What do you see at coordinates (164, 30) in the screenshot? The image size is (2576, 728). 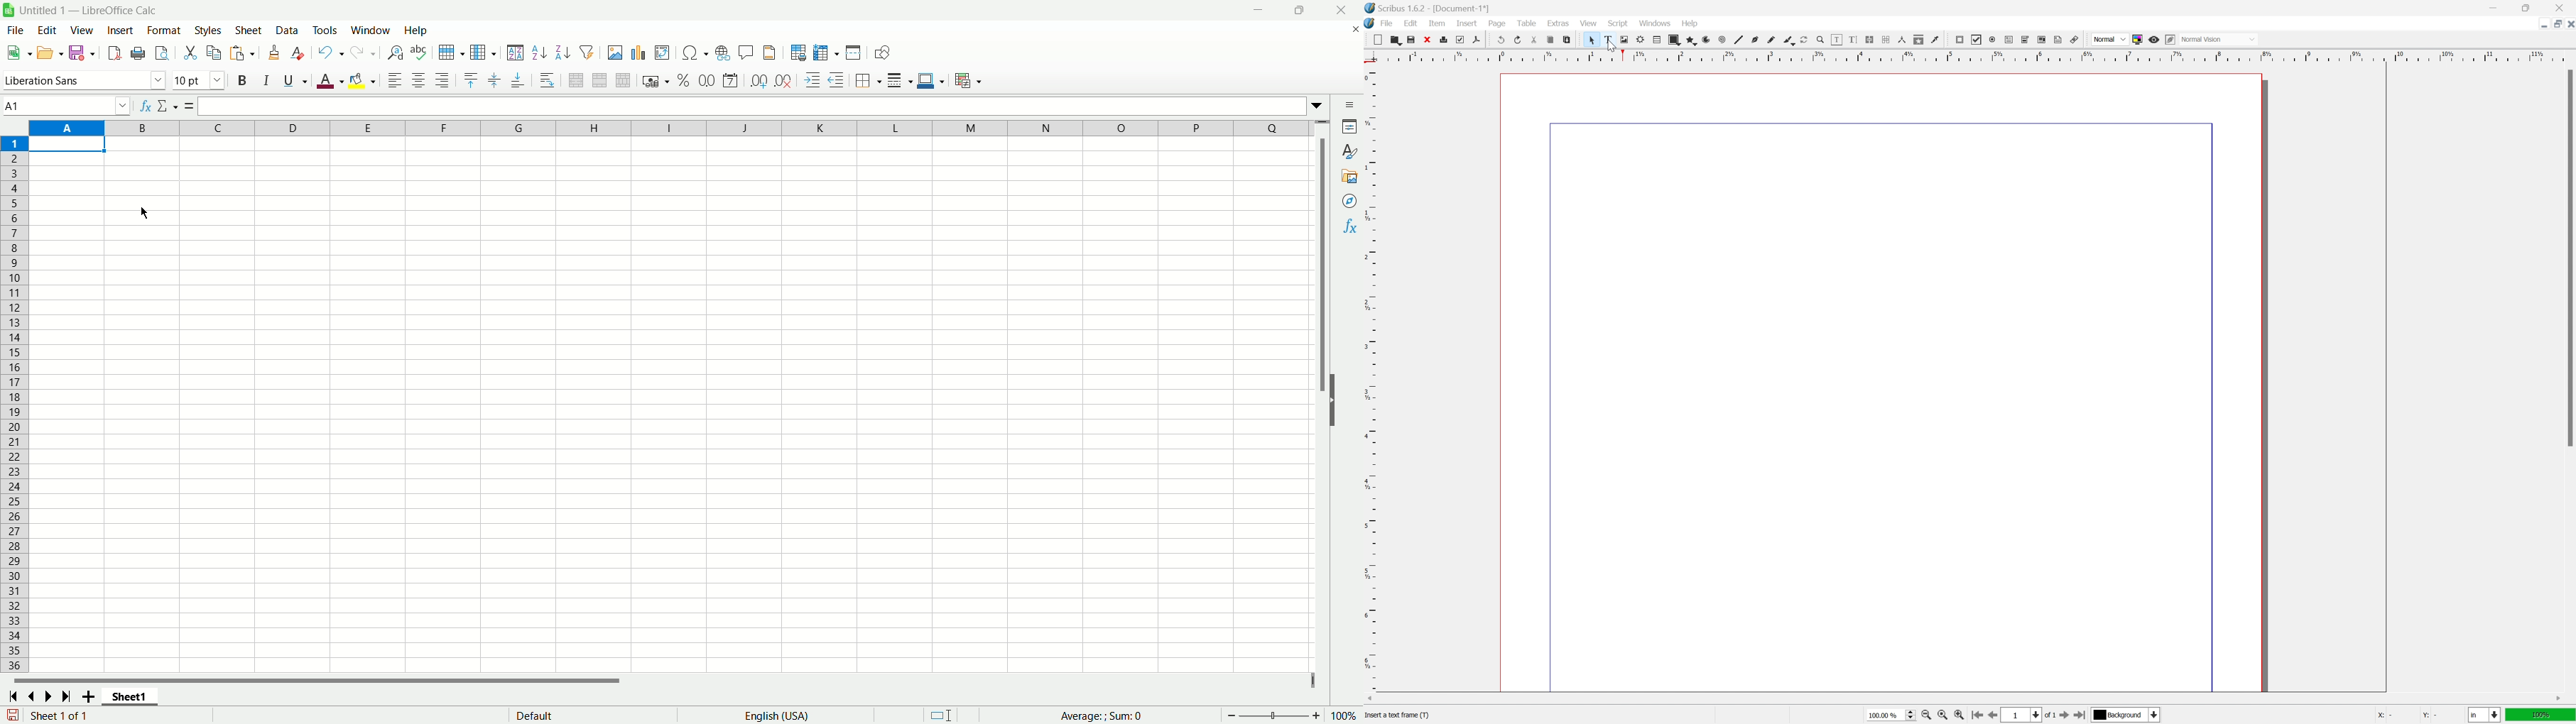 I see `format` at bounding box center [164, 30].